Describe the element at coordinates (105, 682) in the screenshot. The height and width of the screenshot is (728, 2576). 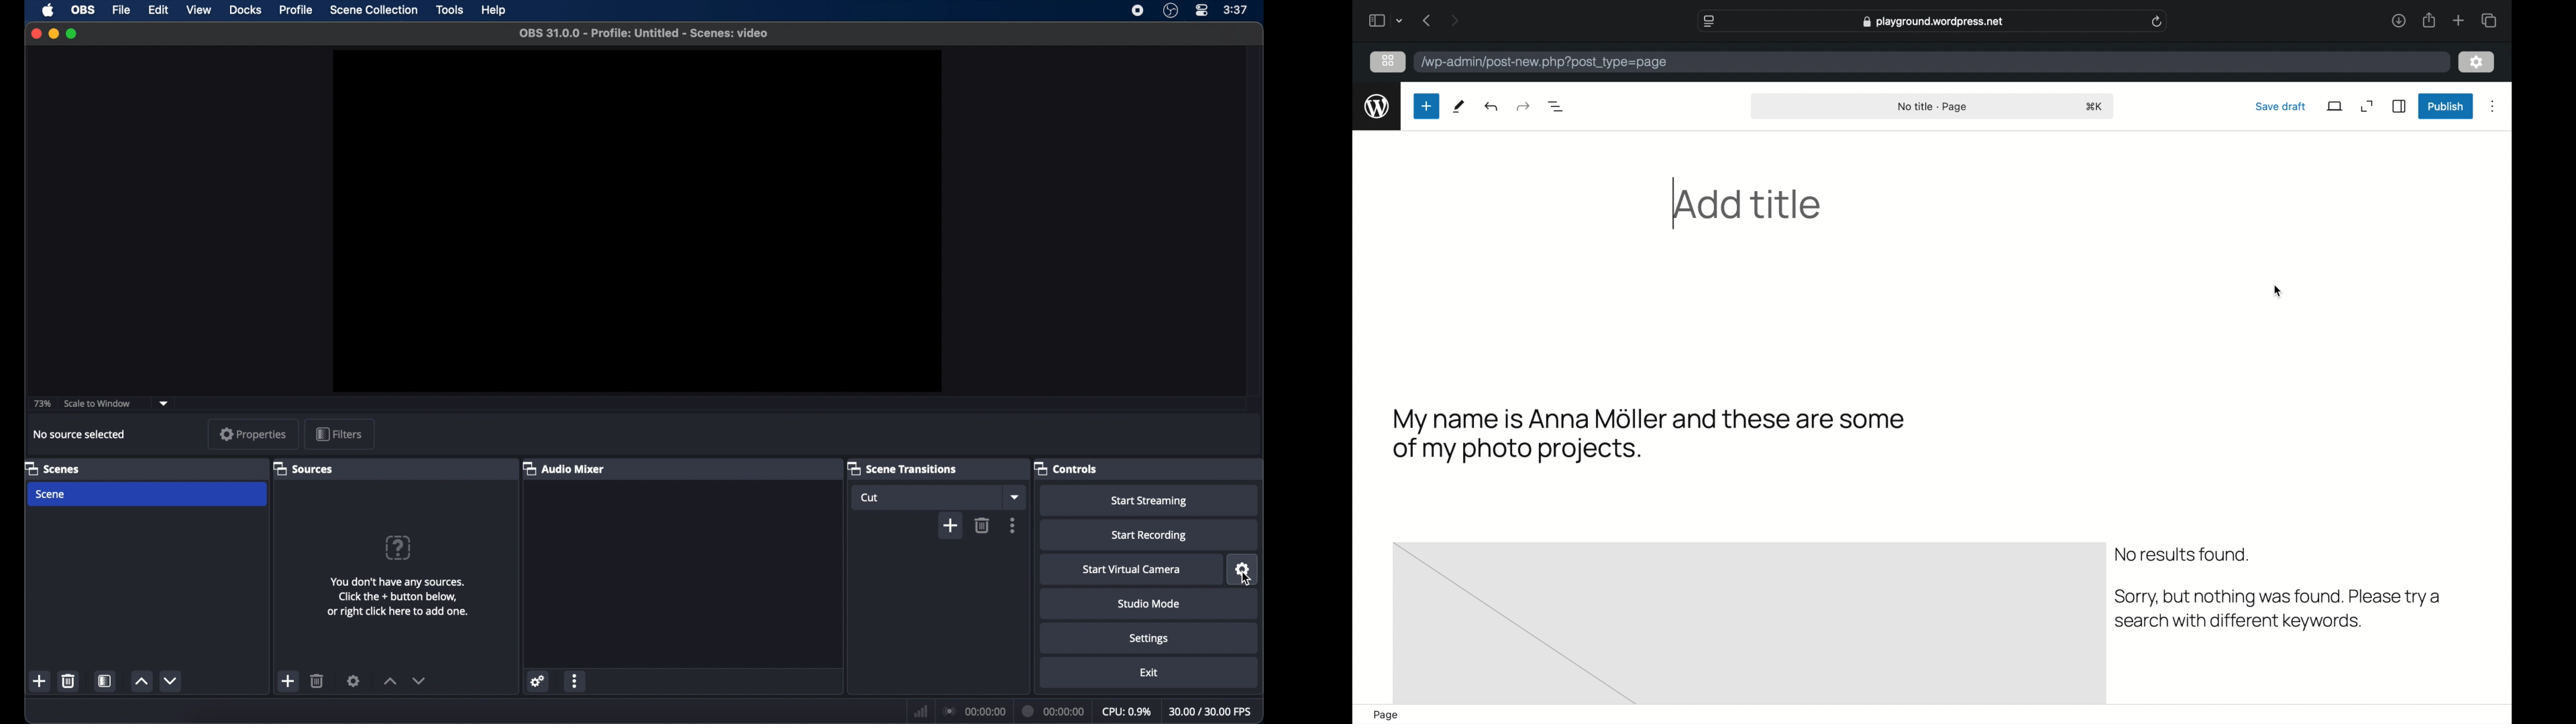
I see `scene filters` at that location.